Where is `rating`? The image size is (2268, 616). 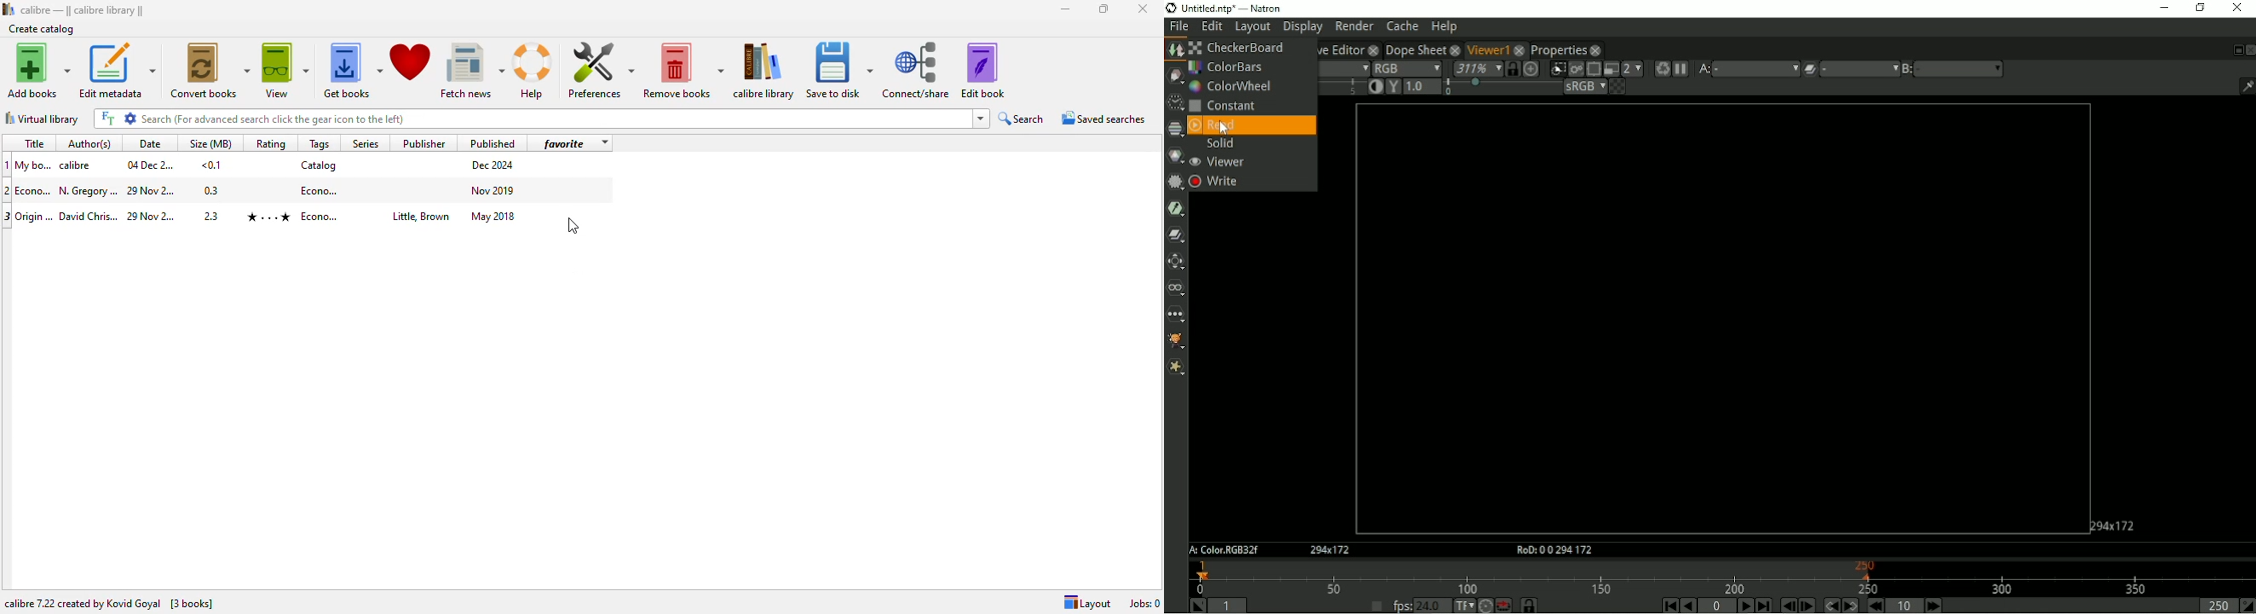
rating is located at coordinates (268, 217).